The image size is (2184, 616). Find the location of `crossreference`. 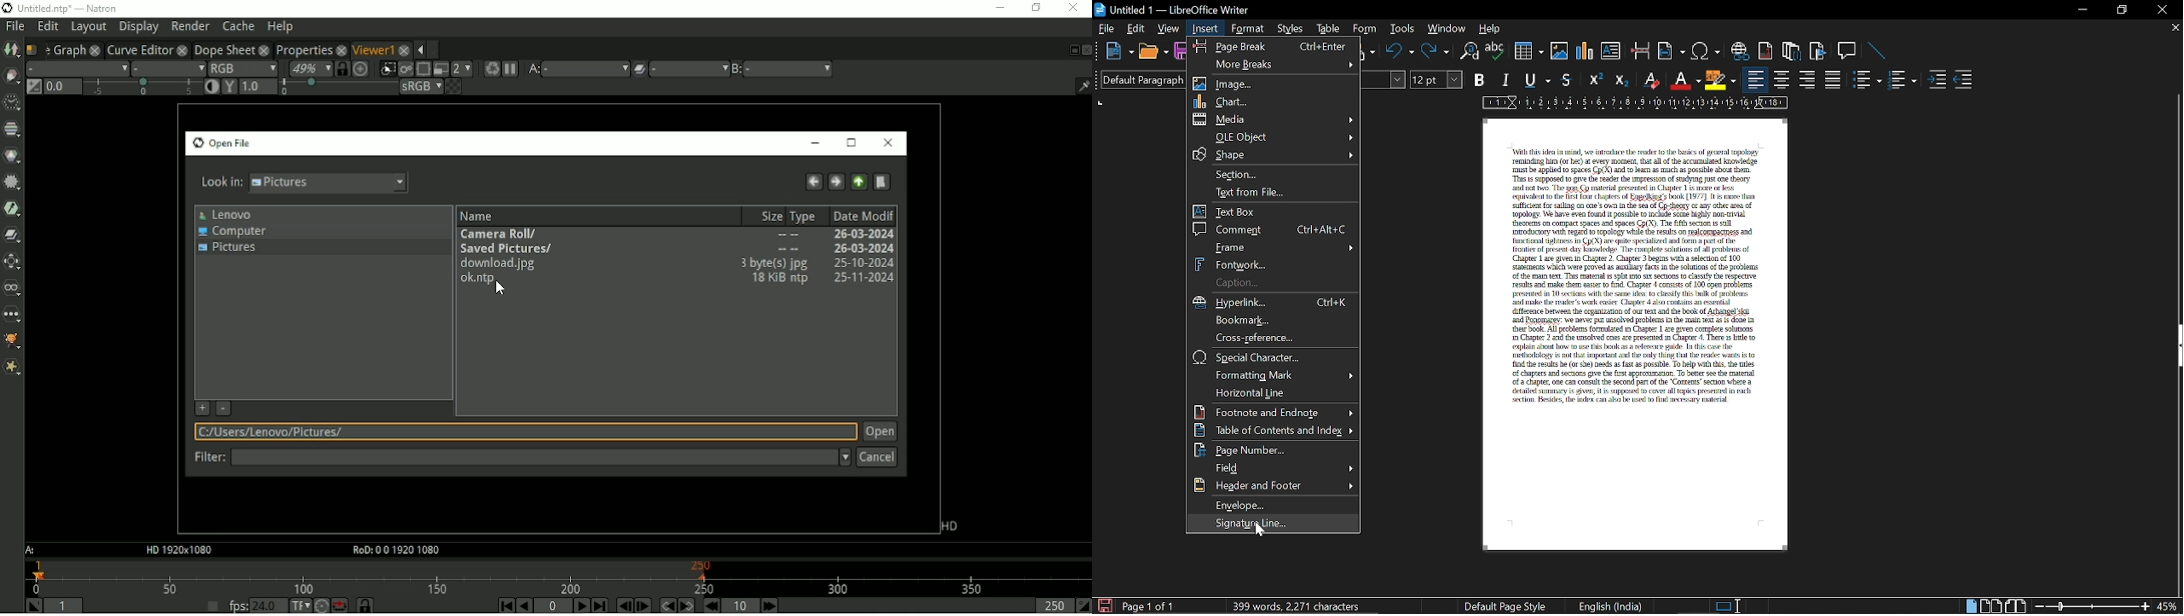

crossreference is located at coordinates (1271, 339).